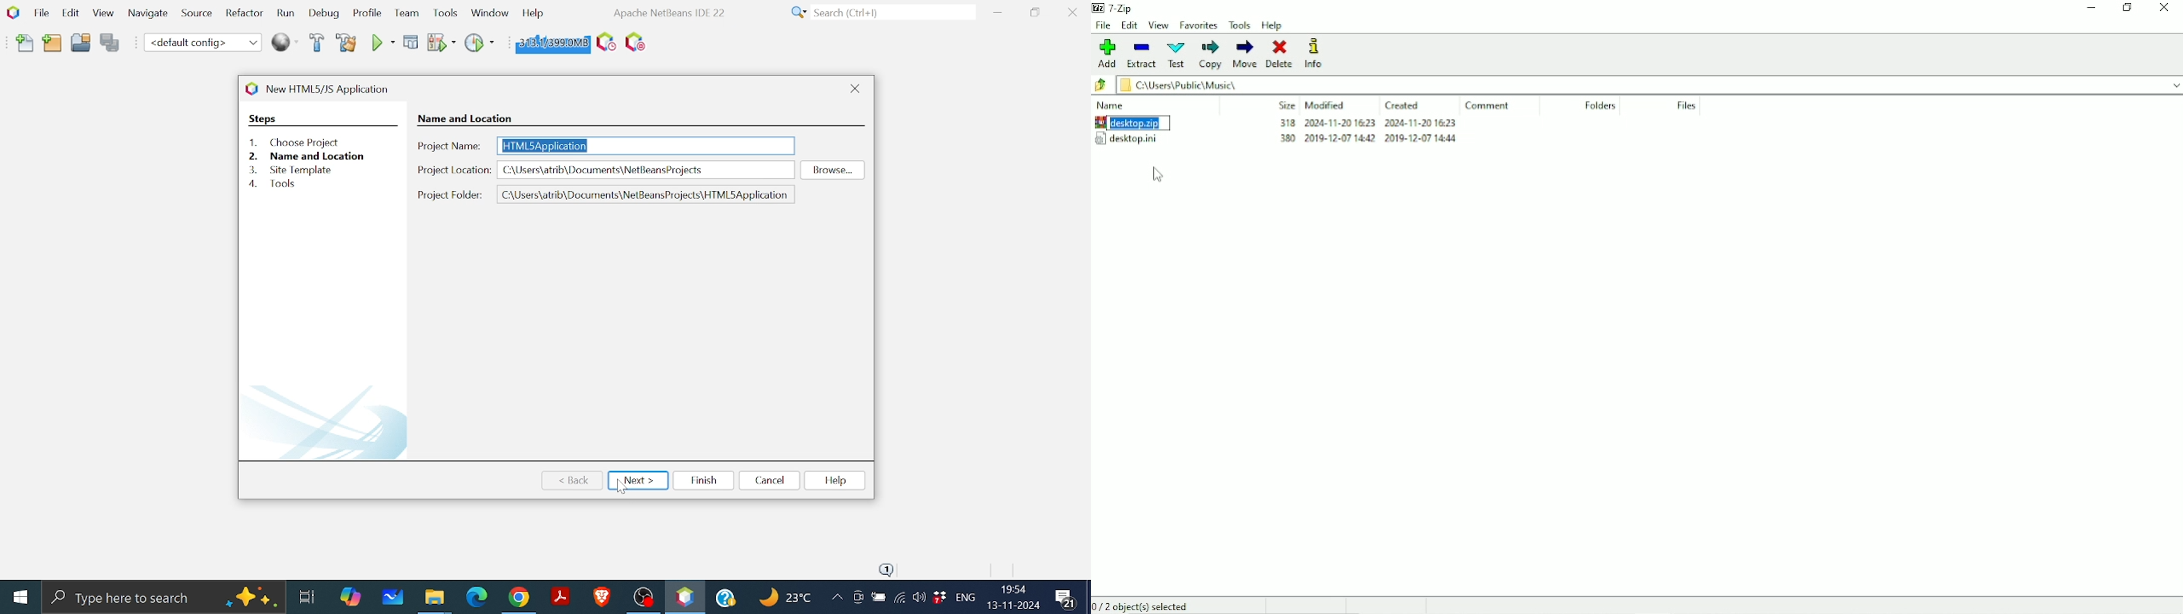 The image size is (2184, 616). I want to click on Info, so click(1317, 54).